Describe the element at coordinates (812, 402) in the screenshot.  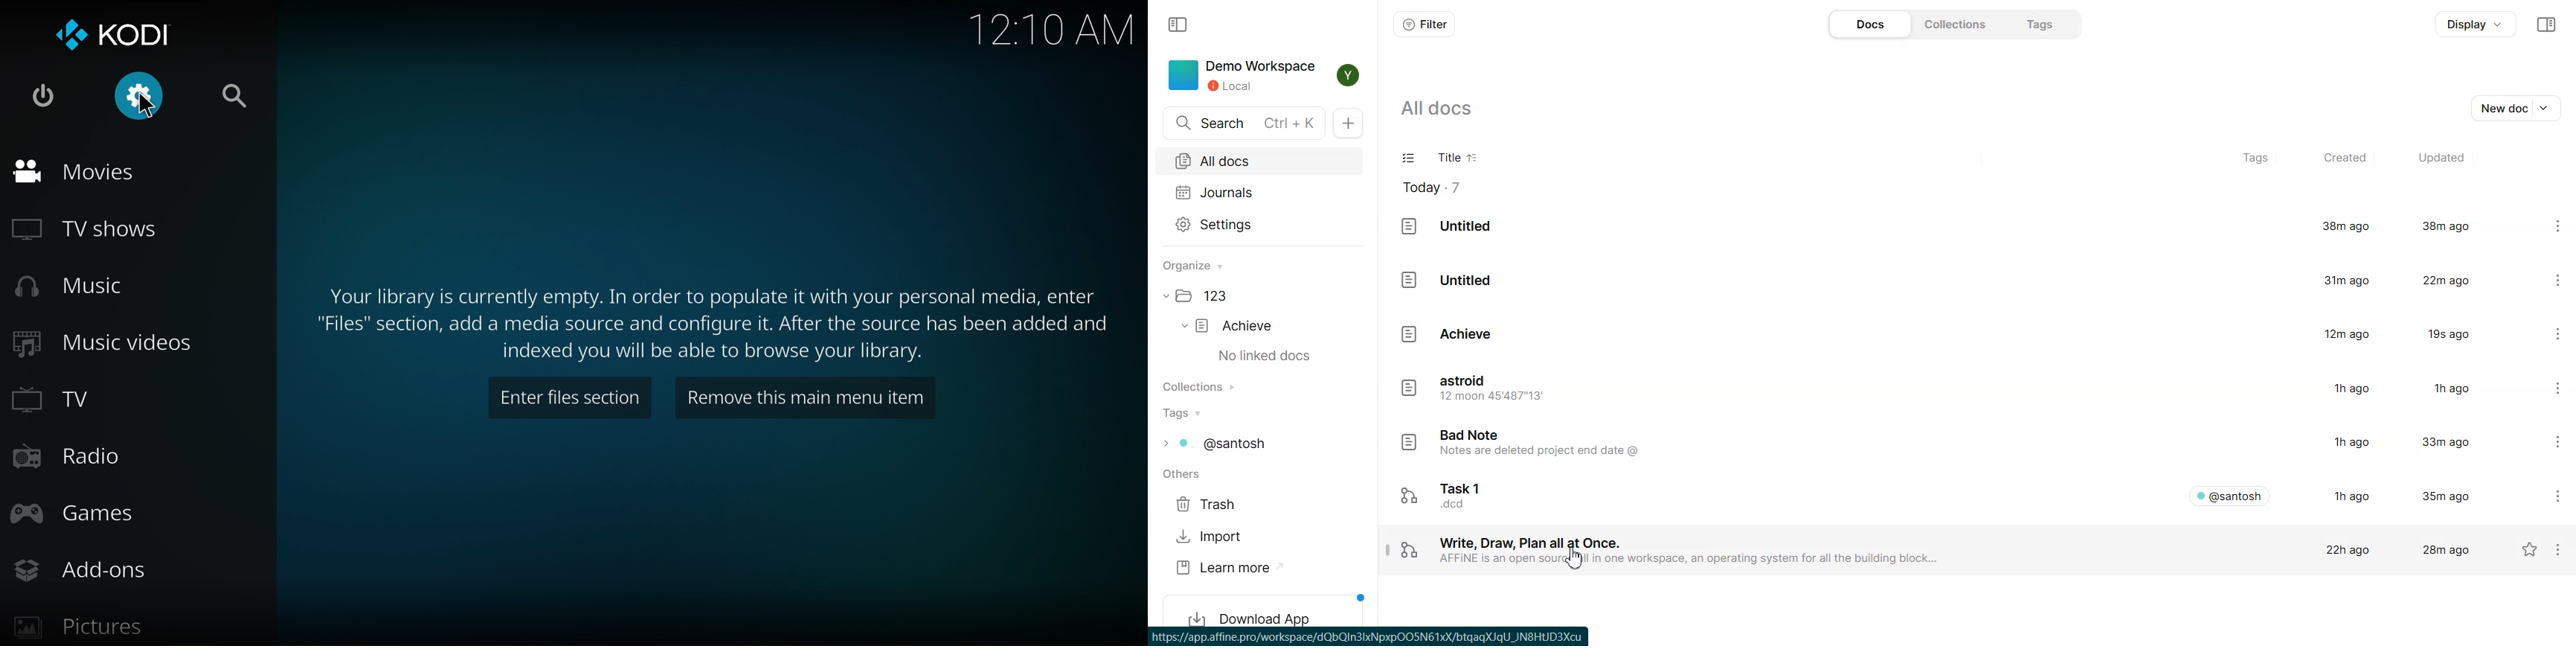
I see `remove this item` at that location.